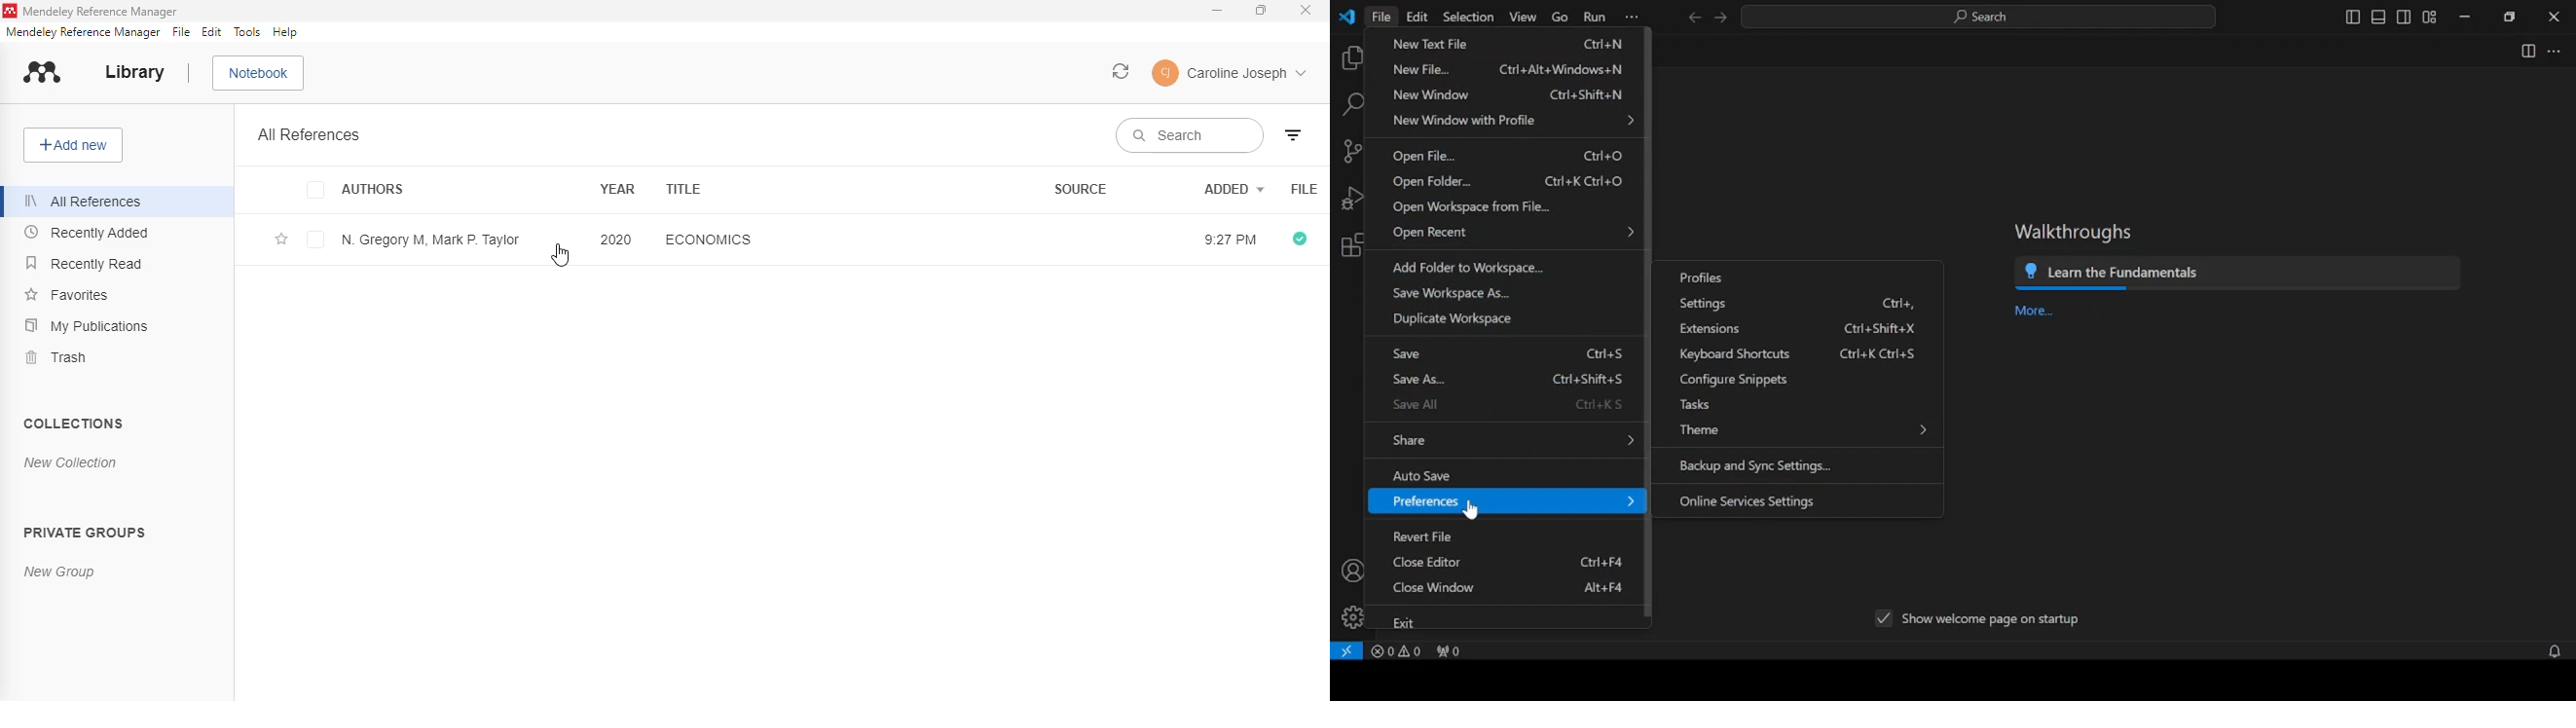  I want to click on 9:27 PM, so click(1231, 239).